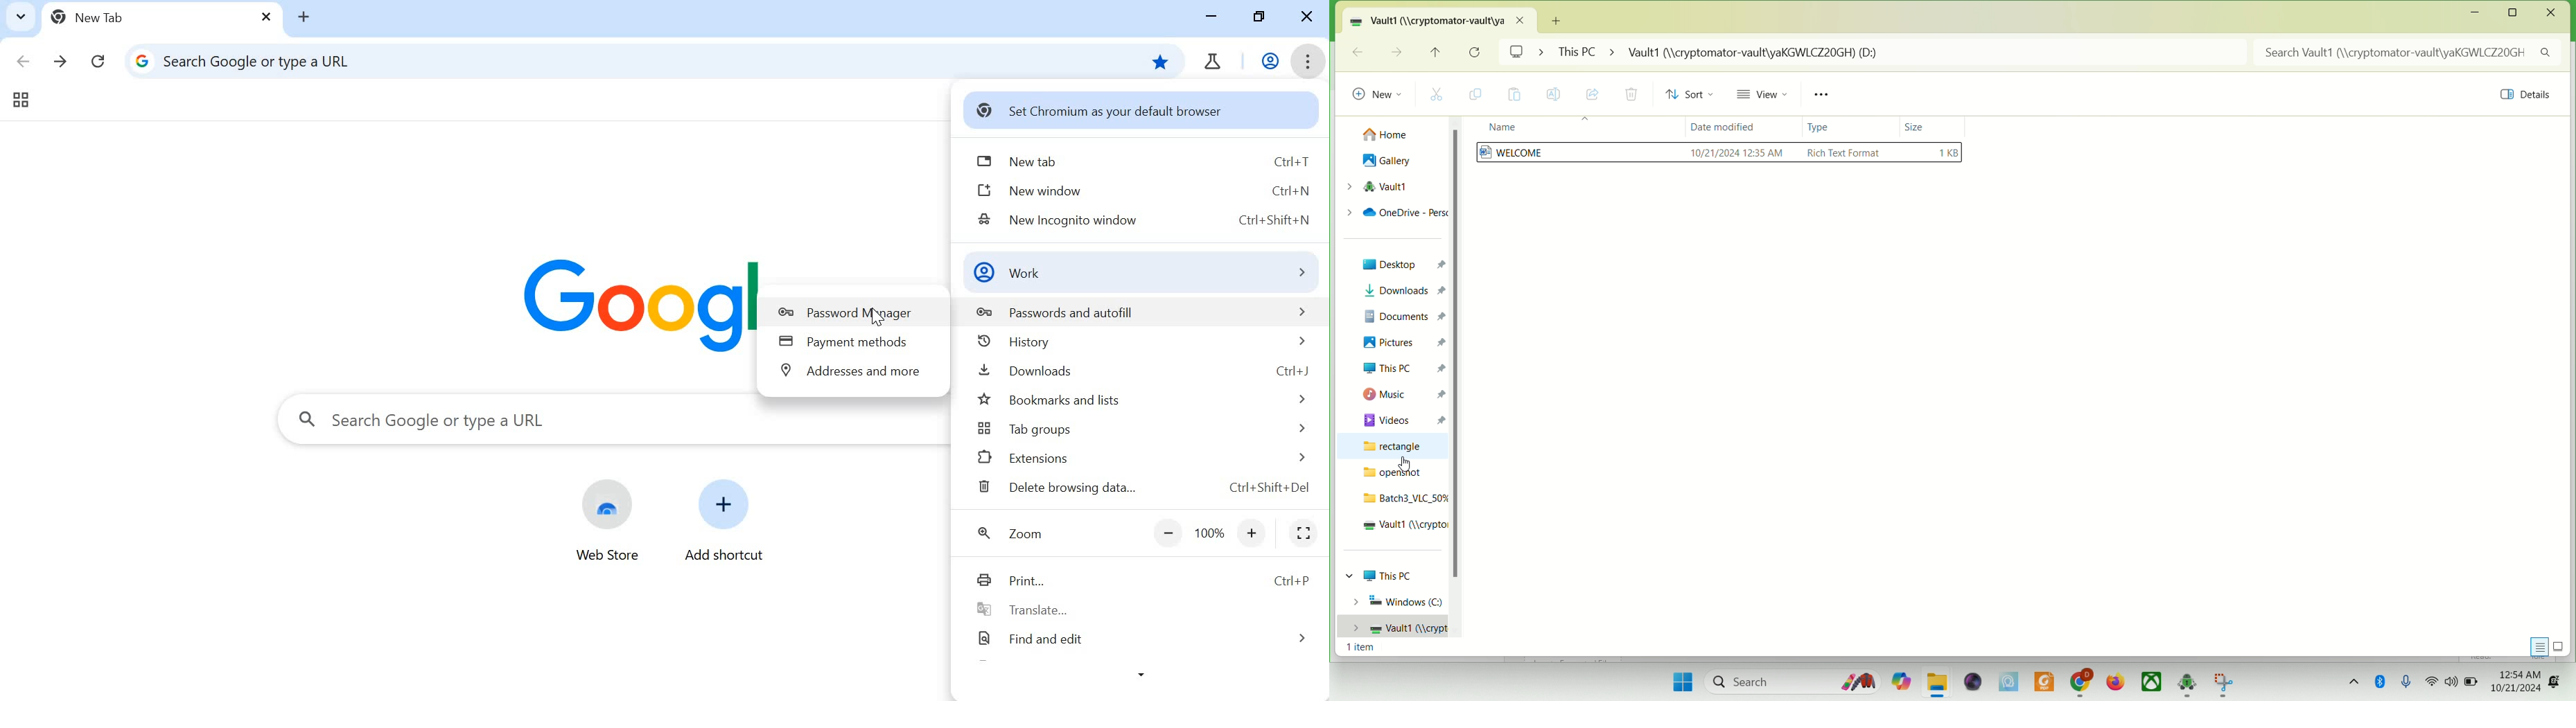 This screenshot has height=728, width=2576. Describe the element at coordinates (1144, 490) in the screenshot. I see `delete browsing data` at that location.